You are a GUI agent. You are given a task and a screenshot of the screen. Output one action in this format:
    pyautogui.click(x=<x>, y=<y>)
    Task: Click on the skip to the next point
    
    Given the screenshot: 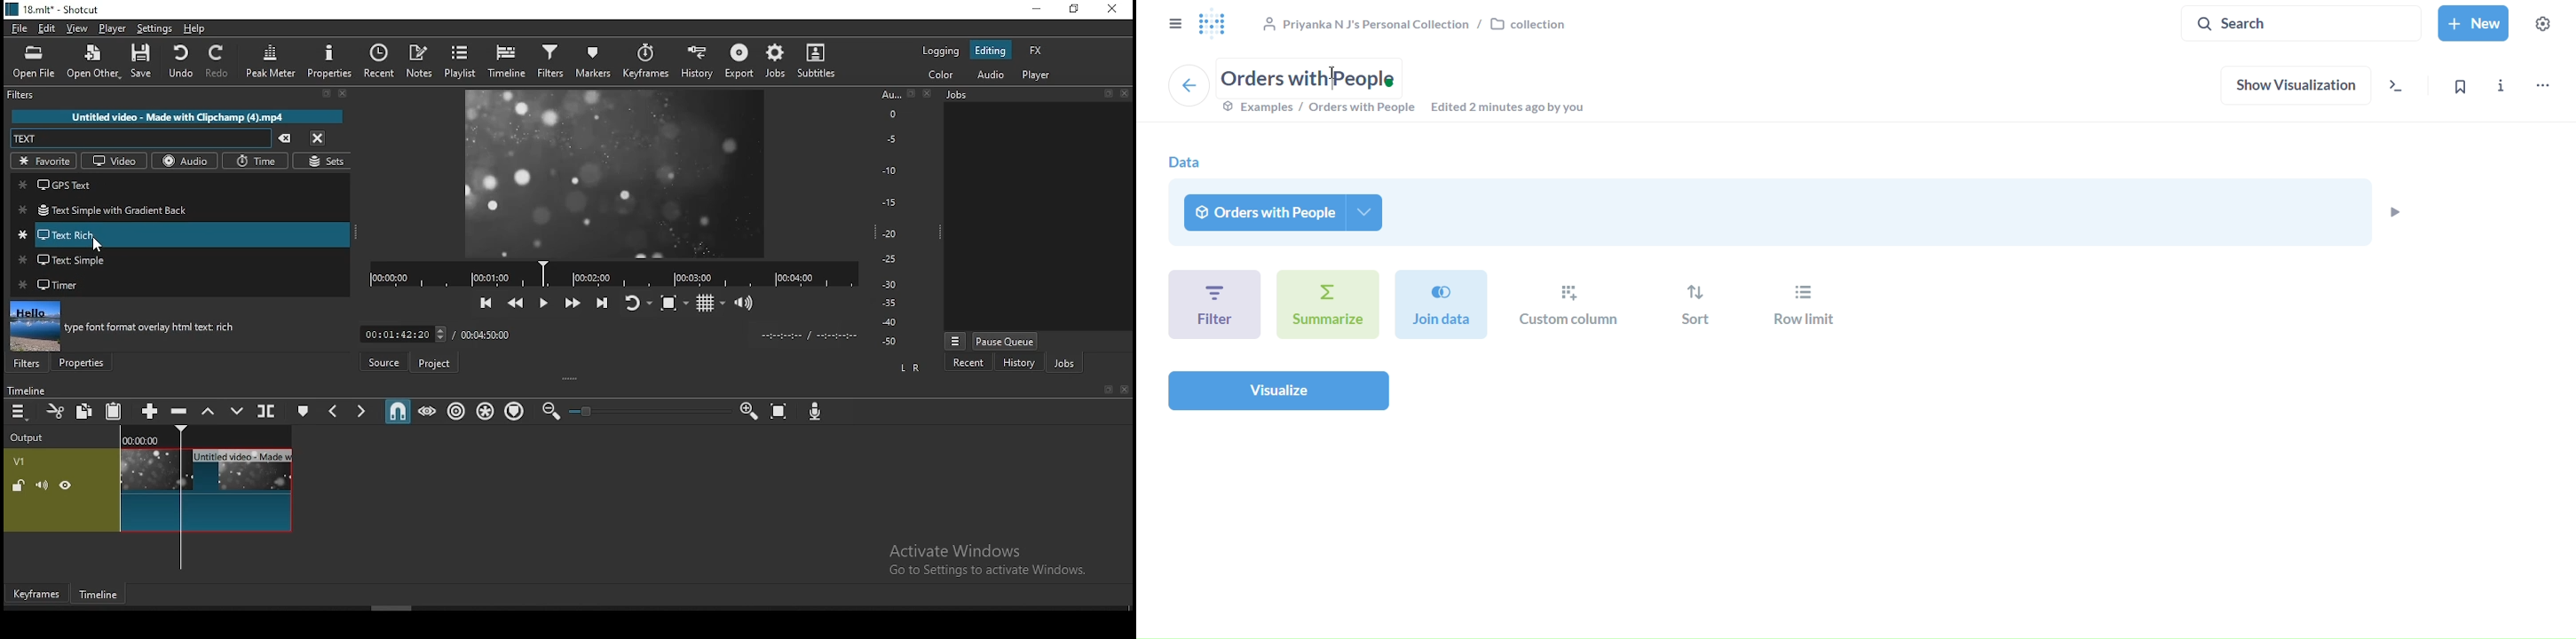 What is the action you would take?
    pyautogui.click(x=603, y=302)
    